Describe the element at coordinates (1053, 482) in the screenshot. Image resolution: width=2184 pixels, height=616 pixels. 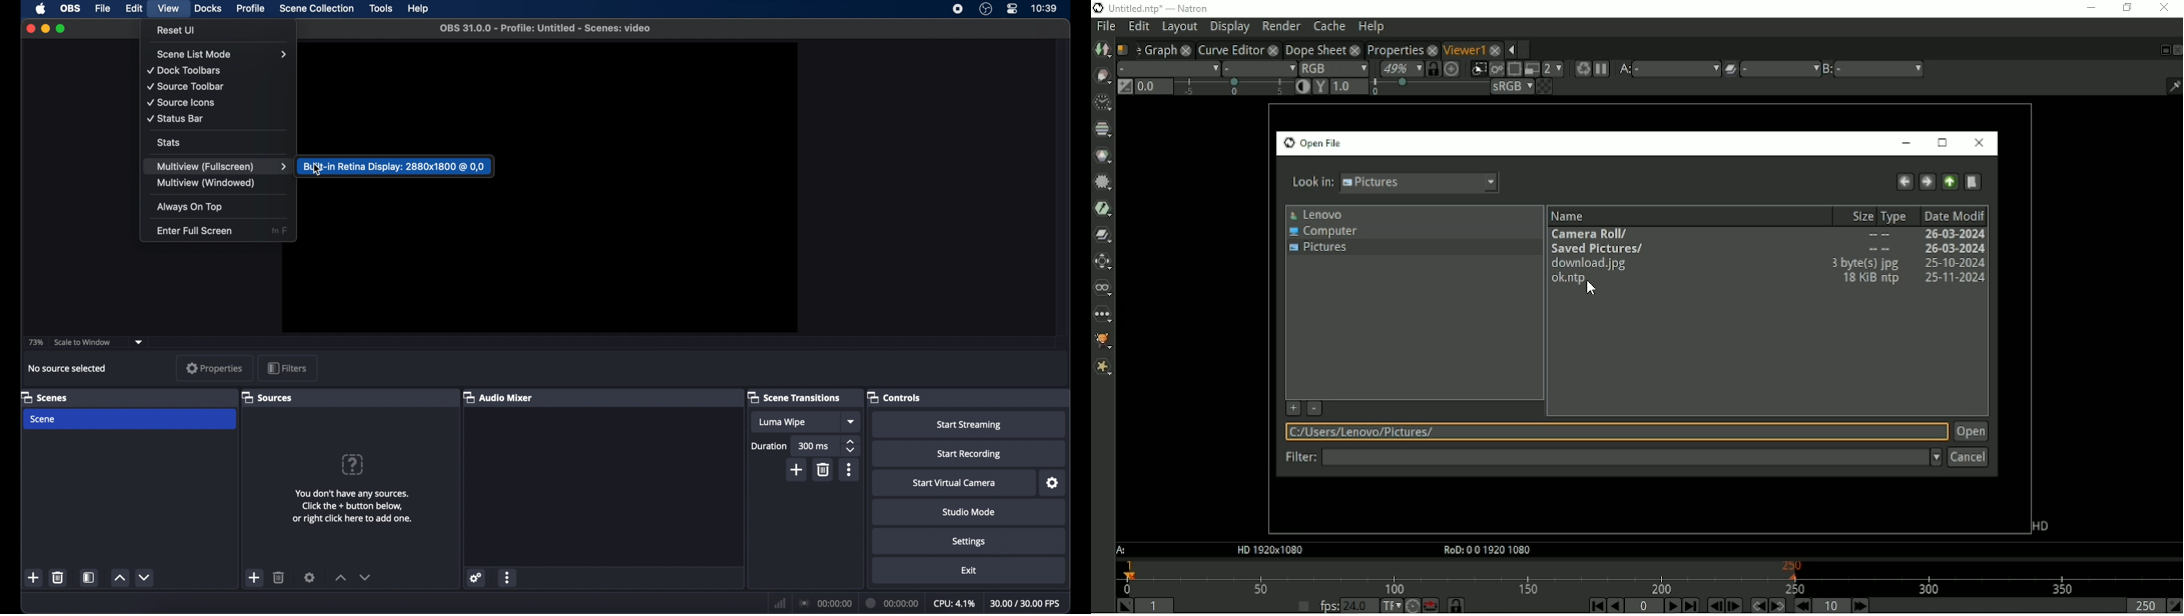
I see `settings` at that location.